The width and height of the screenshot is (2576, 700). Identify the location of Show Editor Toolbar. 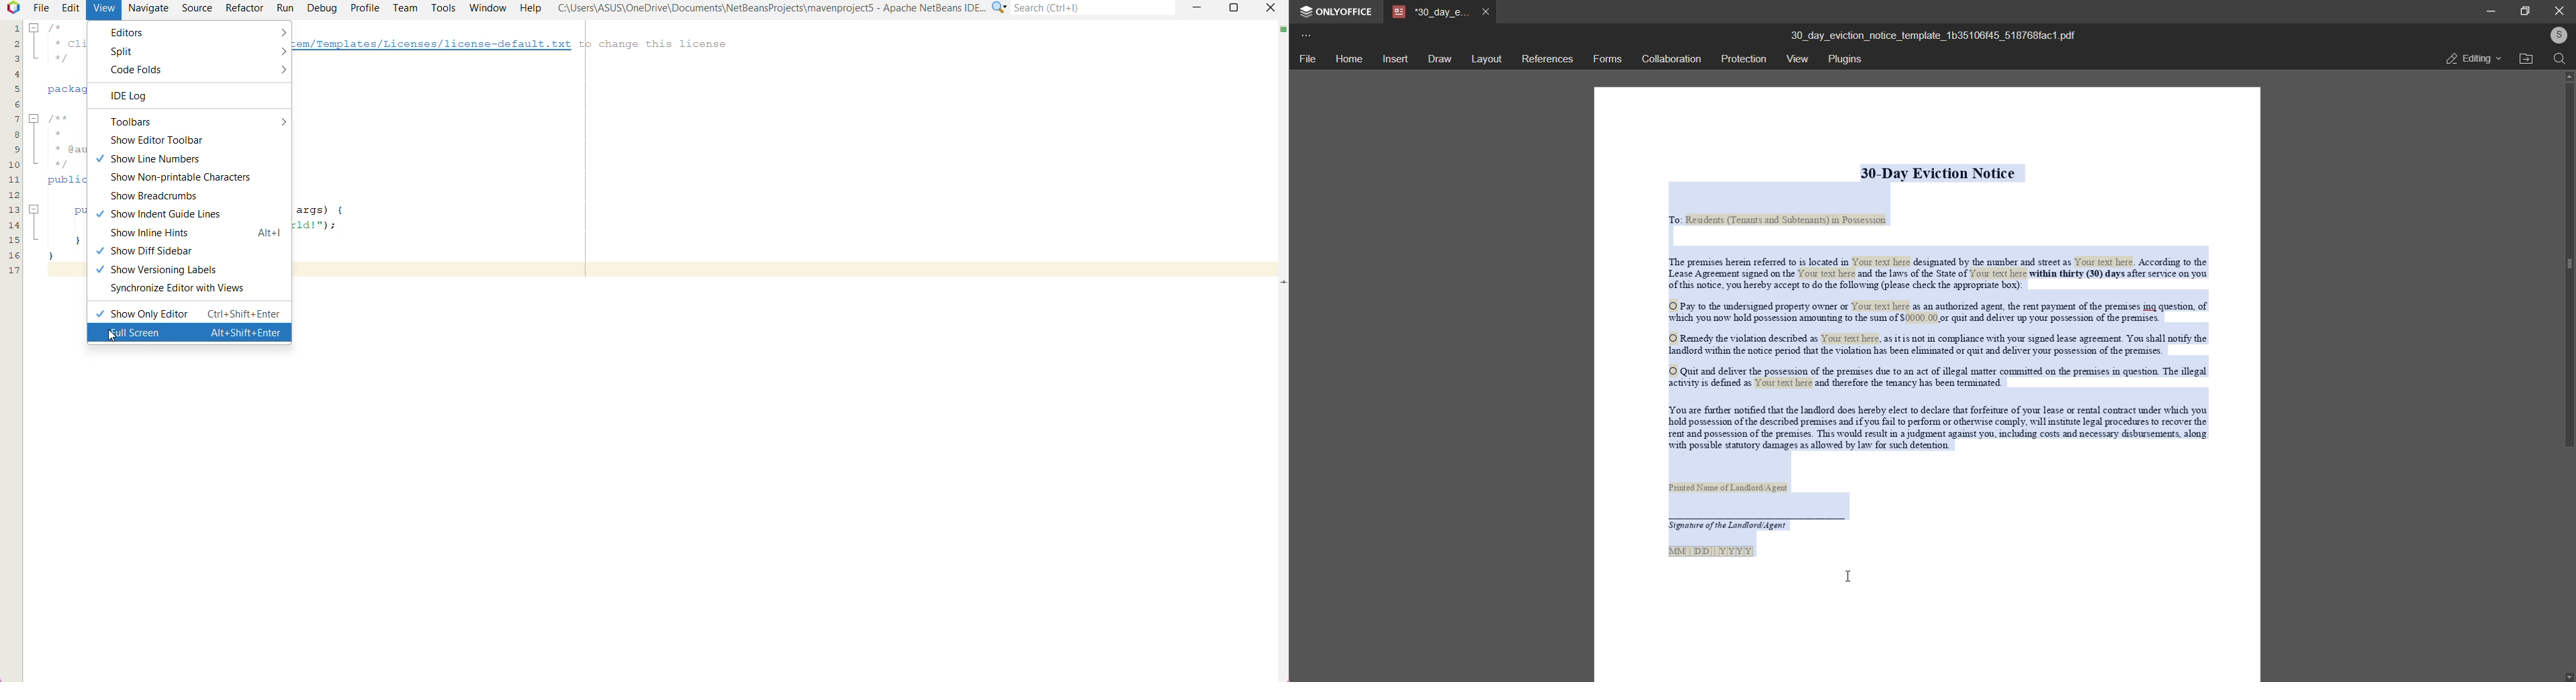
(163, 141).